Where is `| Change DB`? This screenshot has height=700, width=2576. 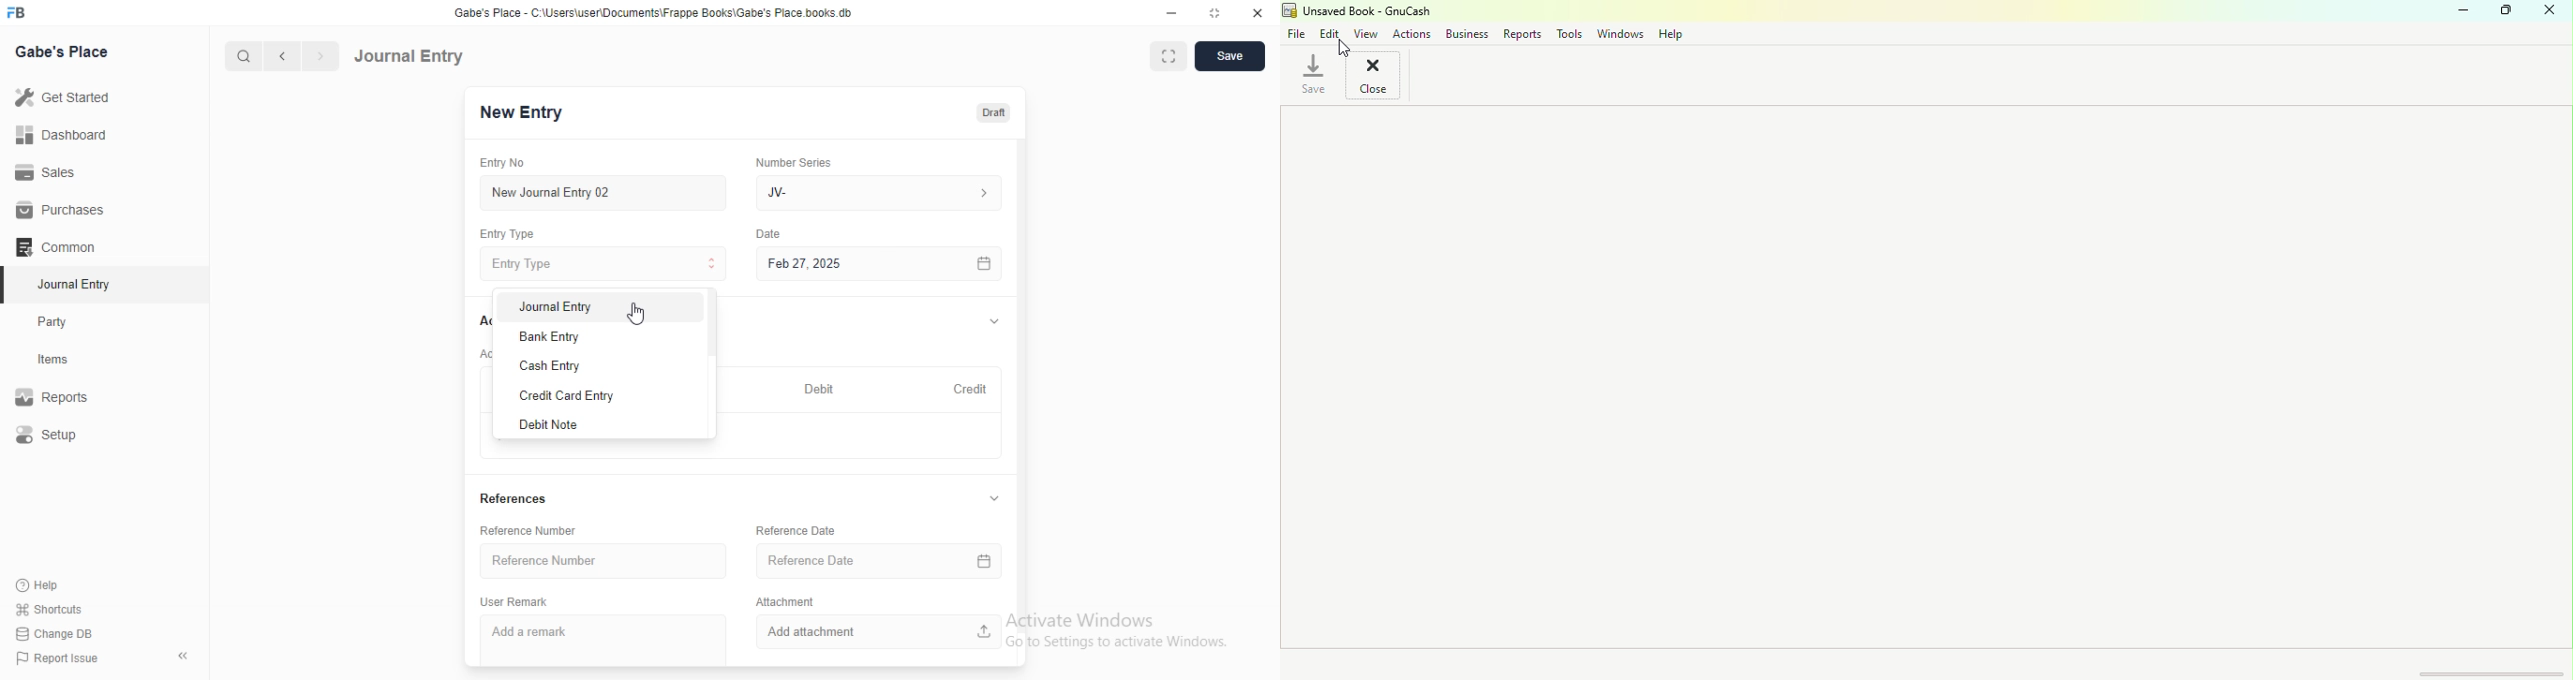
| Change DB is located at coordinates (55, 632).